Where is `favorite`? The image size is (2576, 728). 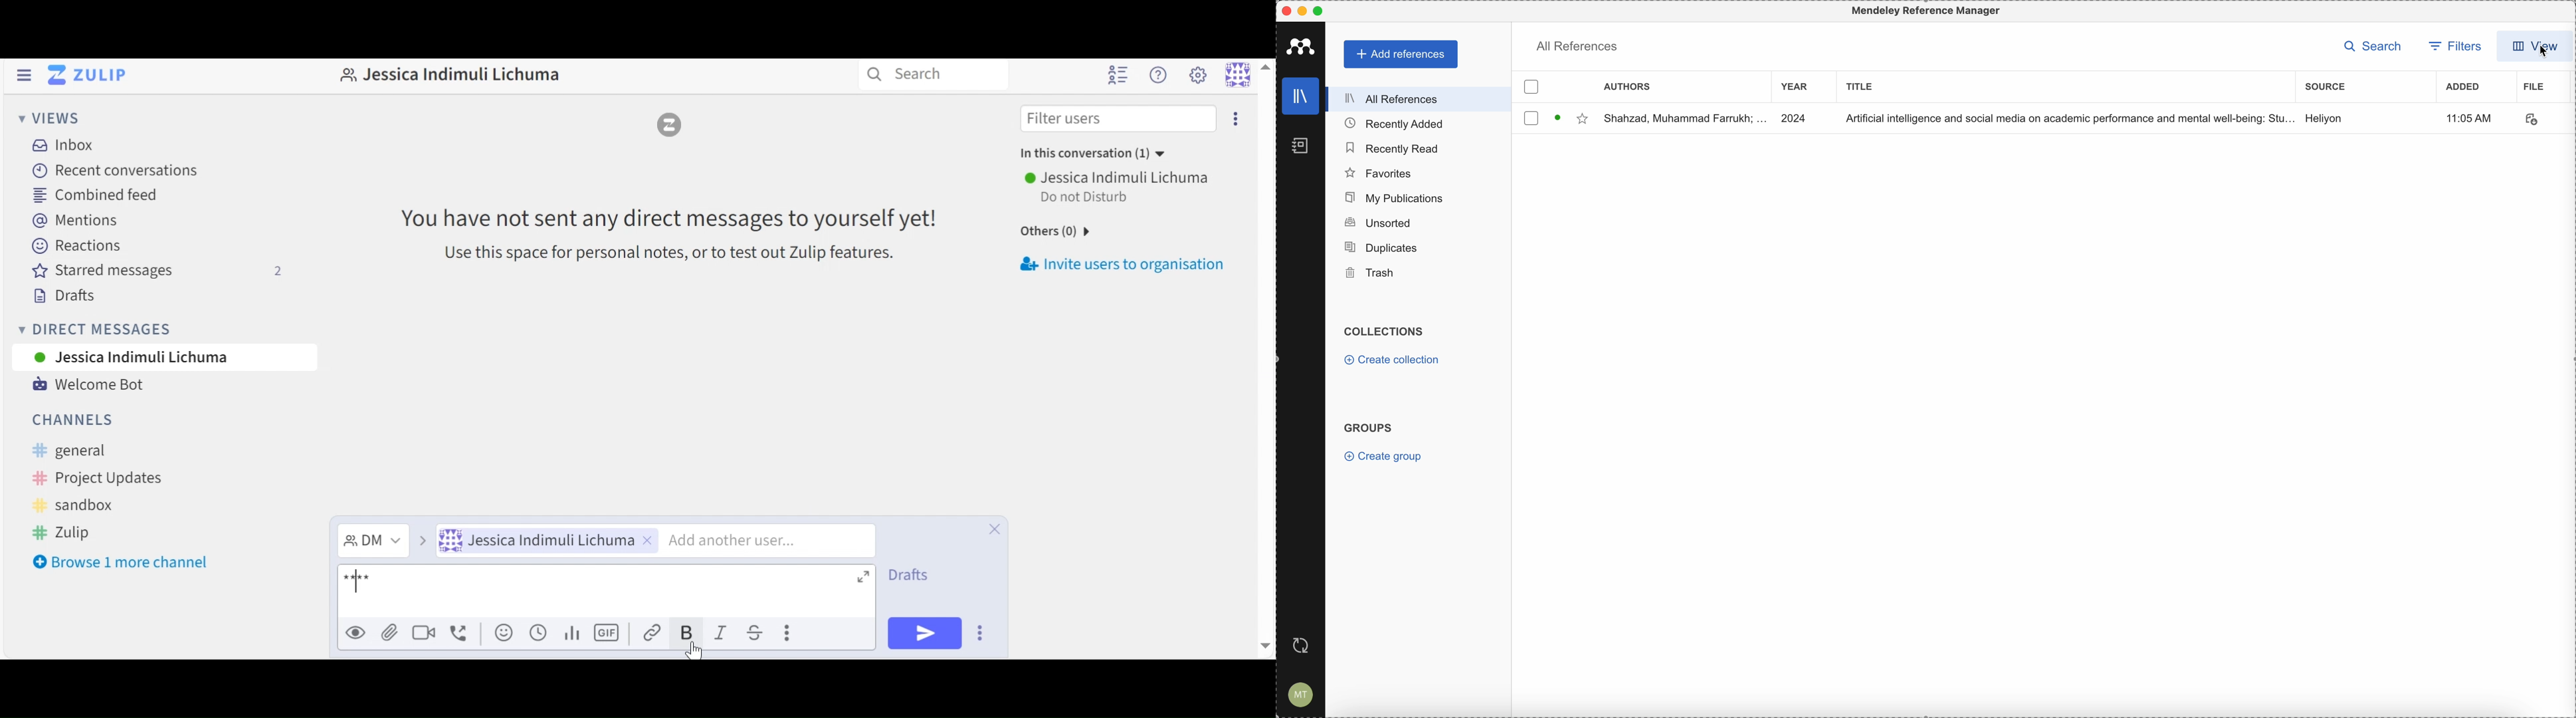 favorite is located at coordinates (1582, 119).